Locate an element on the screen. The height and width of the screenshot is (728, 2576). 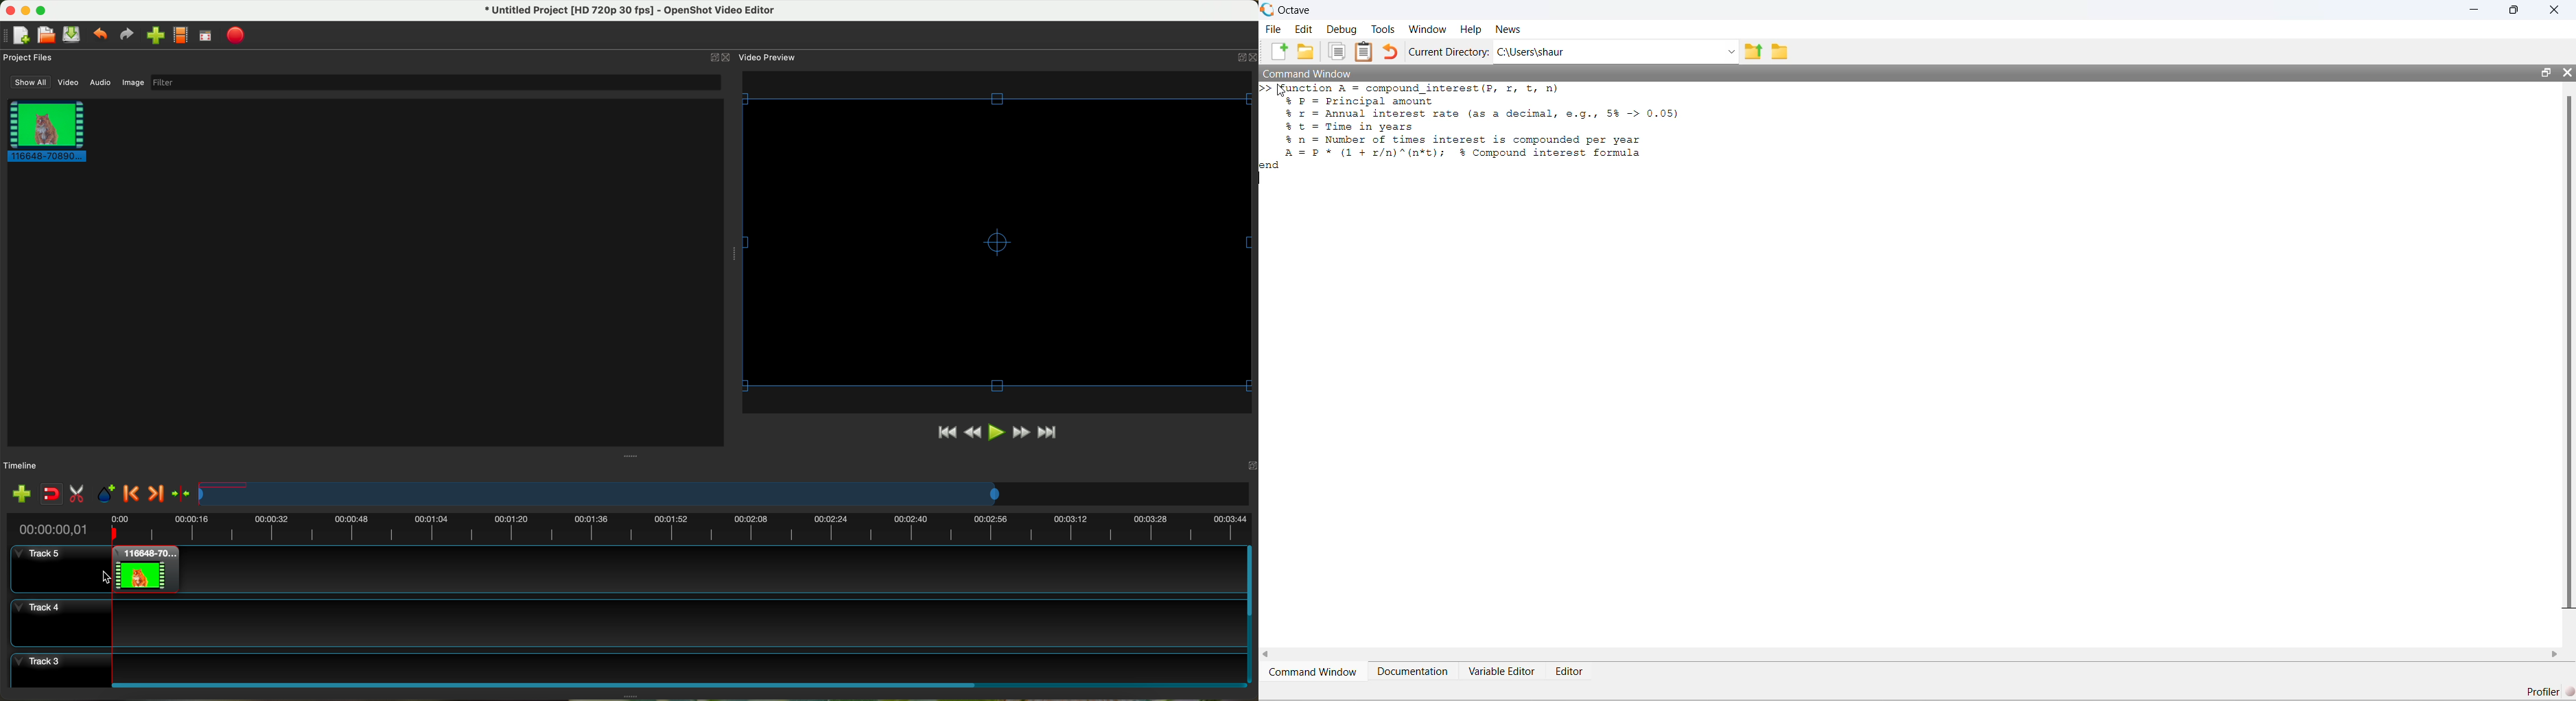
play is located at coordinates (996, 432).